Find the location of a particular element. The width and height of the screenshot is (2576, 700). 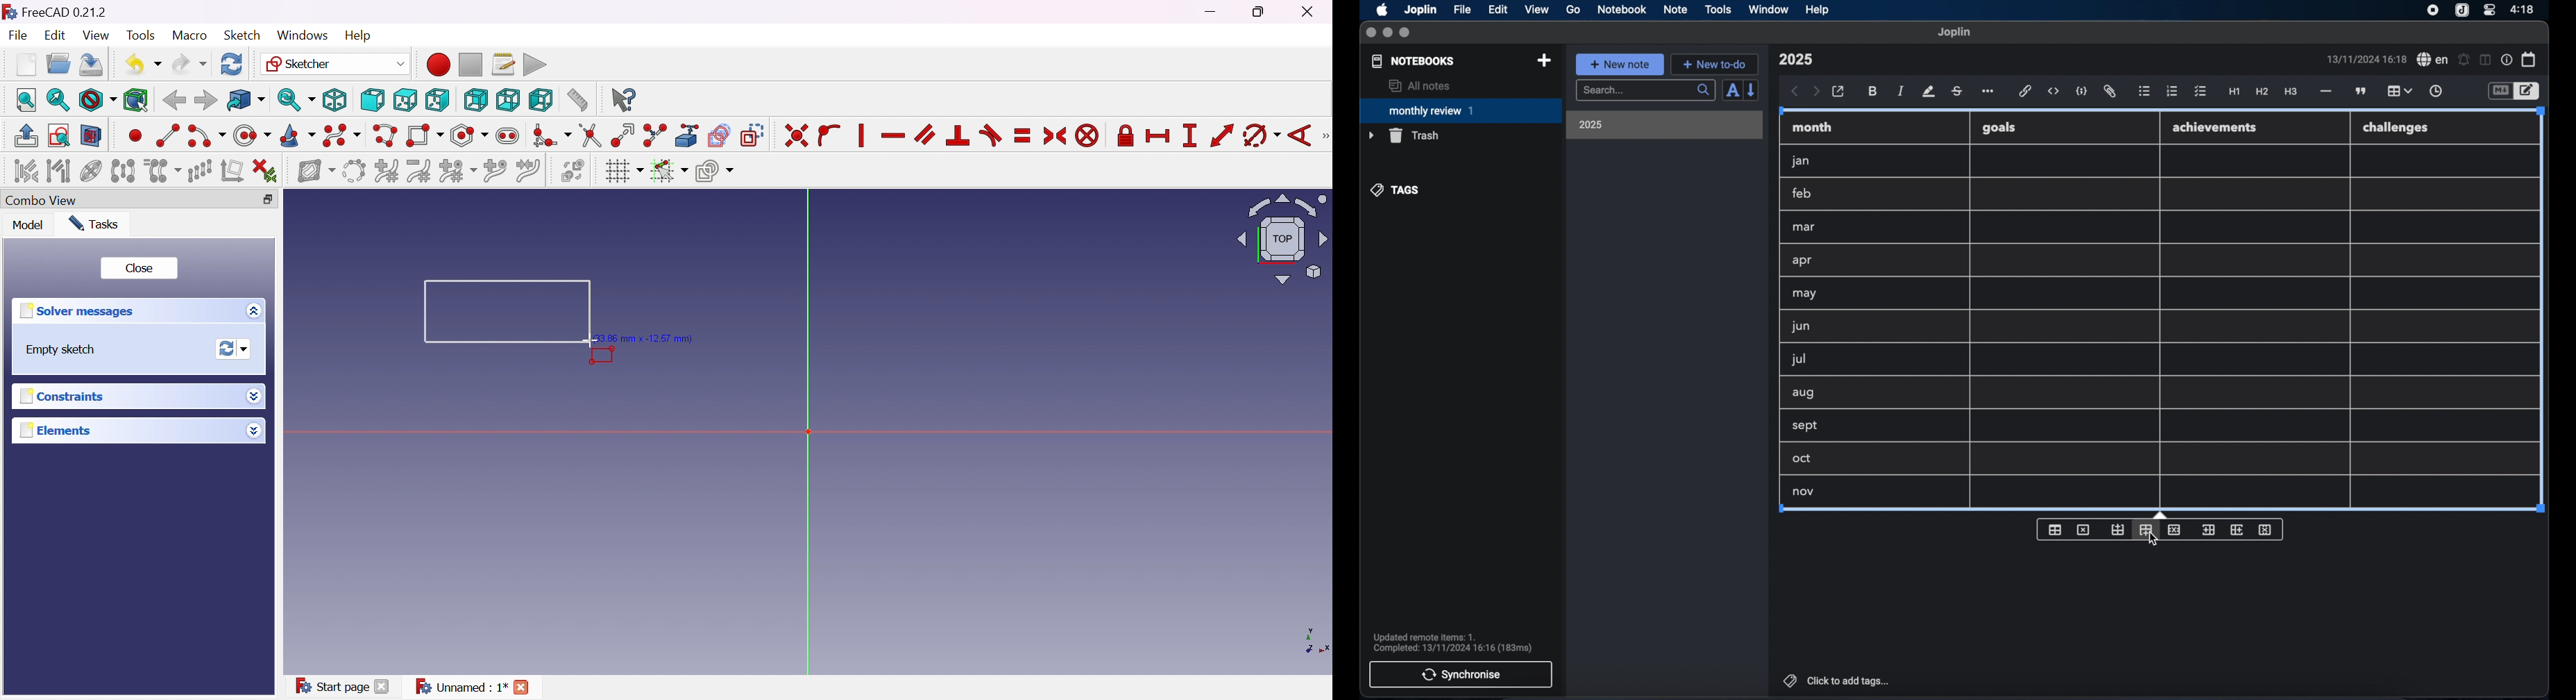

Create fillet is located at coordinates (552, 137).